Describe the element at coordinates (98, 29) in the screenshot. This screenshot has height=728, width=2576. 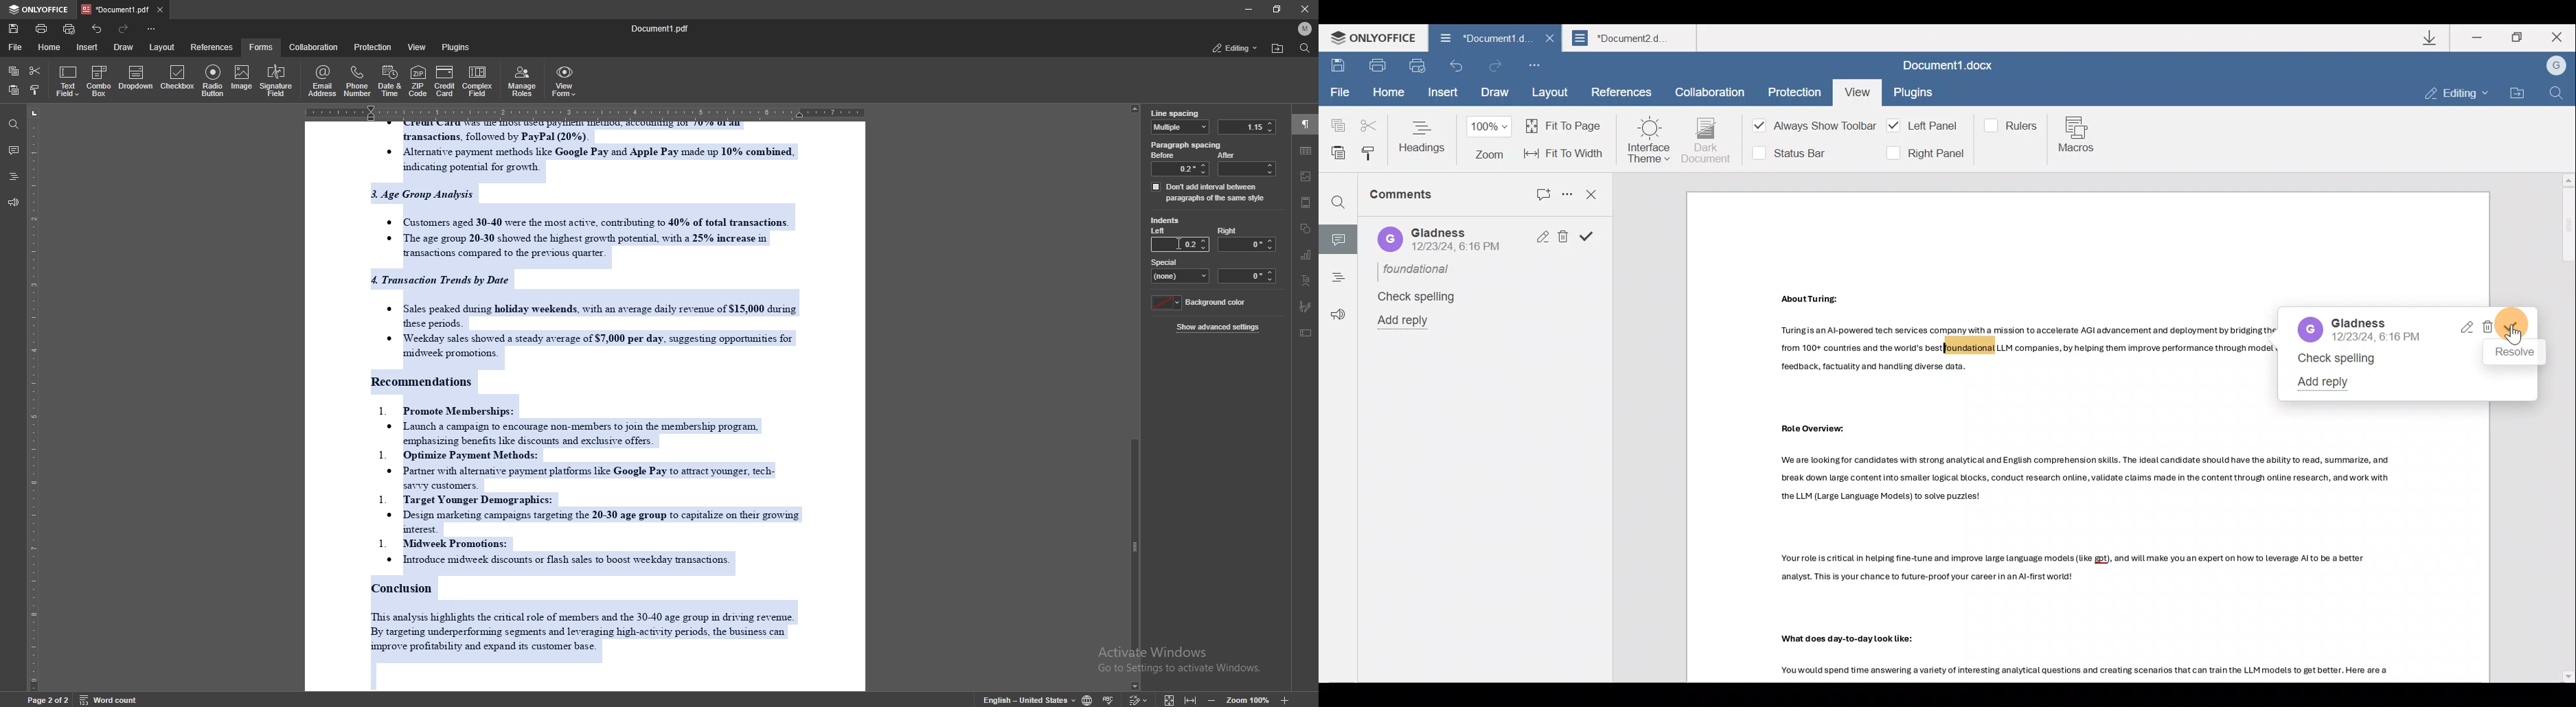
I see `undo` at that location.